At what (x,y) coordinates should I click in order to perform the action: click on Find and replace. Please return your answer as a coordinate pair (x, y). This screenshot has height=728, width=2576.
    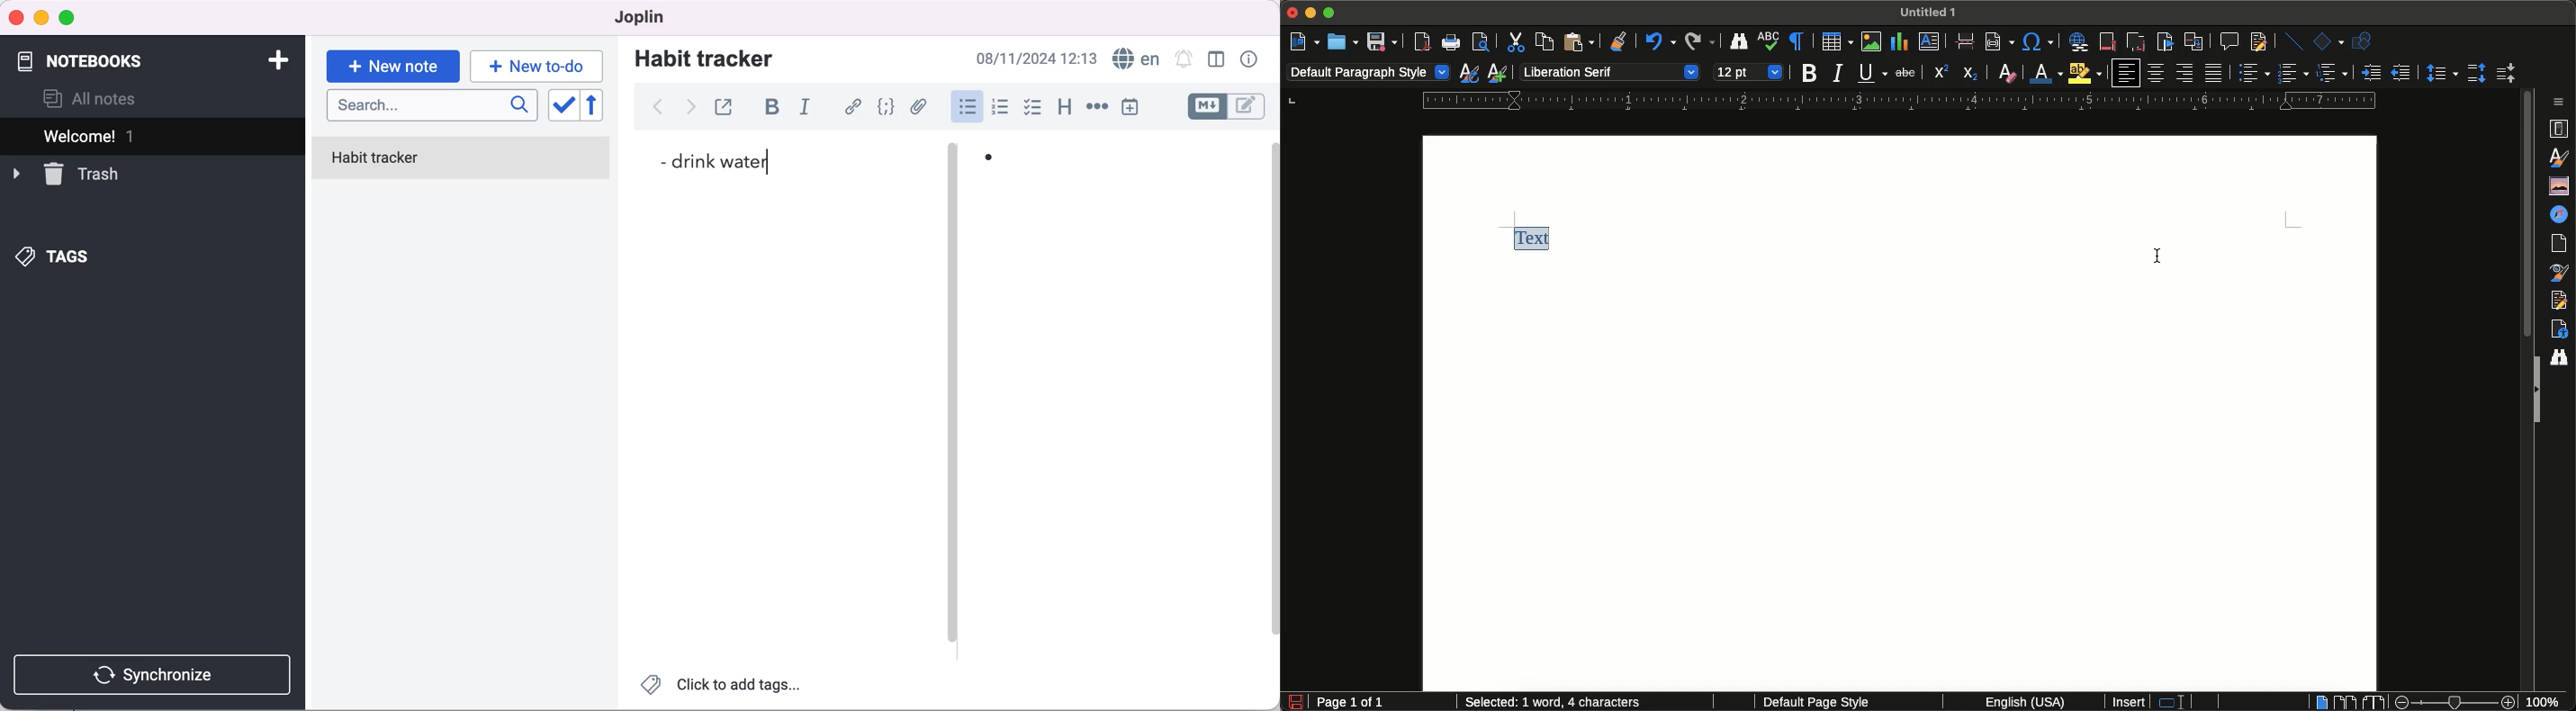
    Looking at the image, I should click on (1739, 44).